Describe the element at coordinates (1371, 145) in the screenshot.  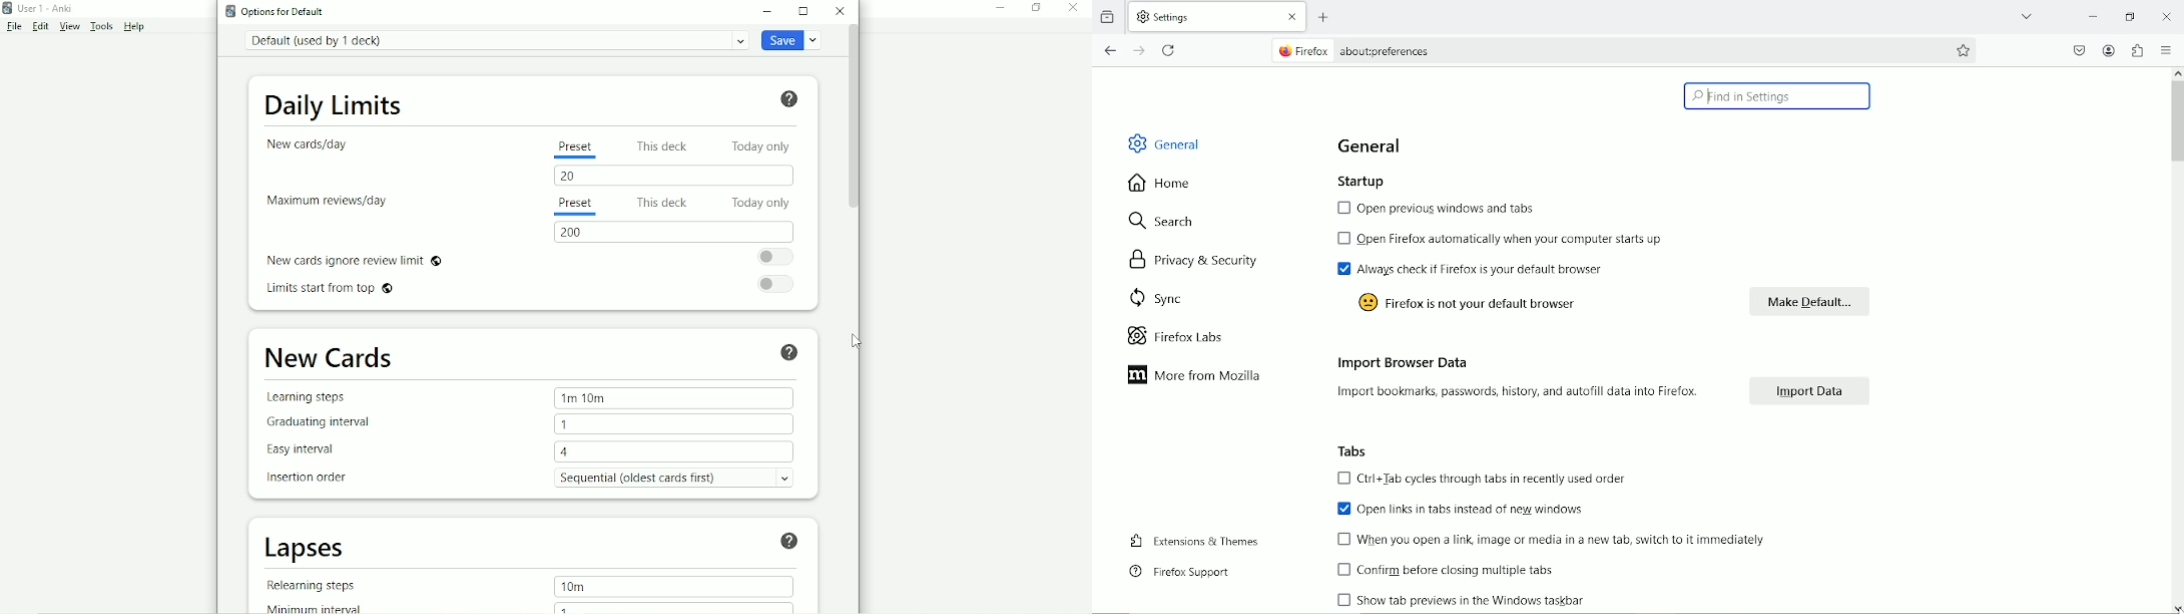
I see `General` at that location.